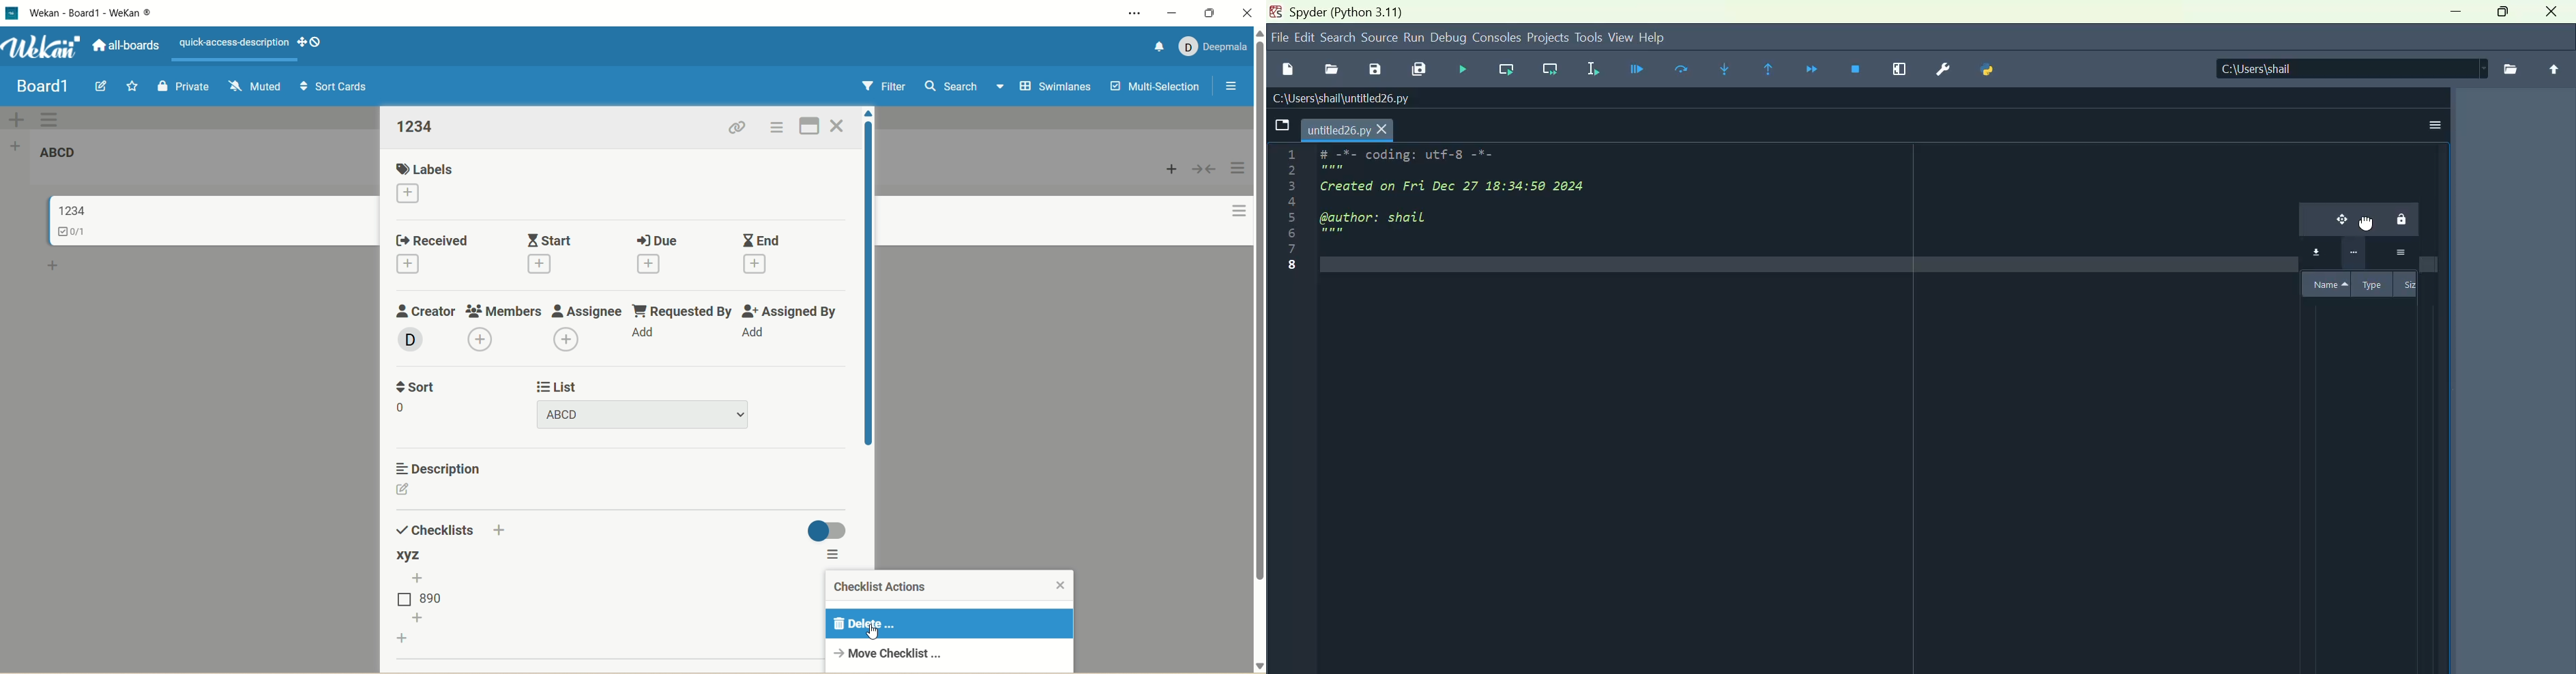  I want to click on C:\Users\shail\untitled26.py, so click(1374, 98).